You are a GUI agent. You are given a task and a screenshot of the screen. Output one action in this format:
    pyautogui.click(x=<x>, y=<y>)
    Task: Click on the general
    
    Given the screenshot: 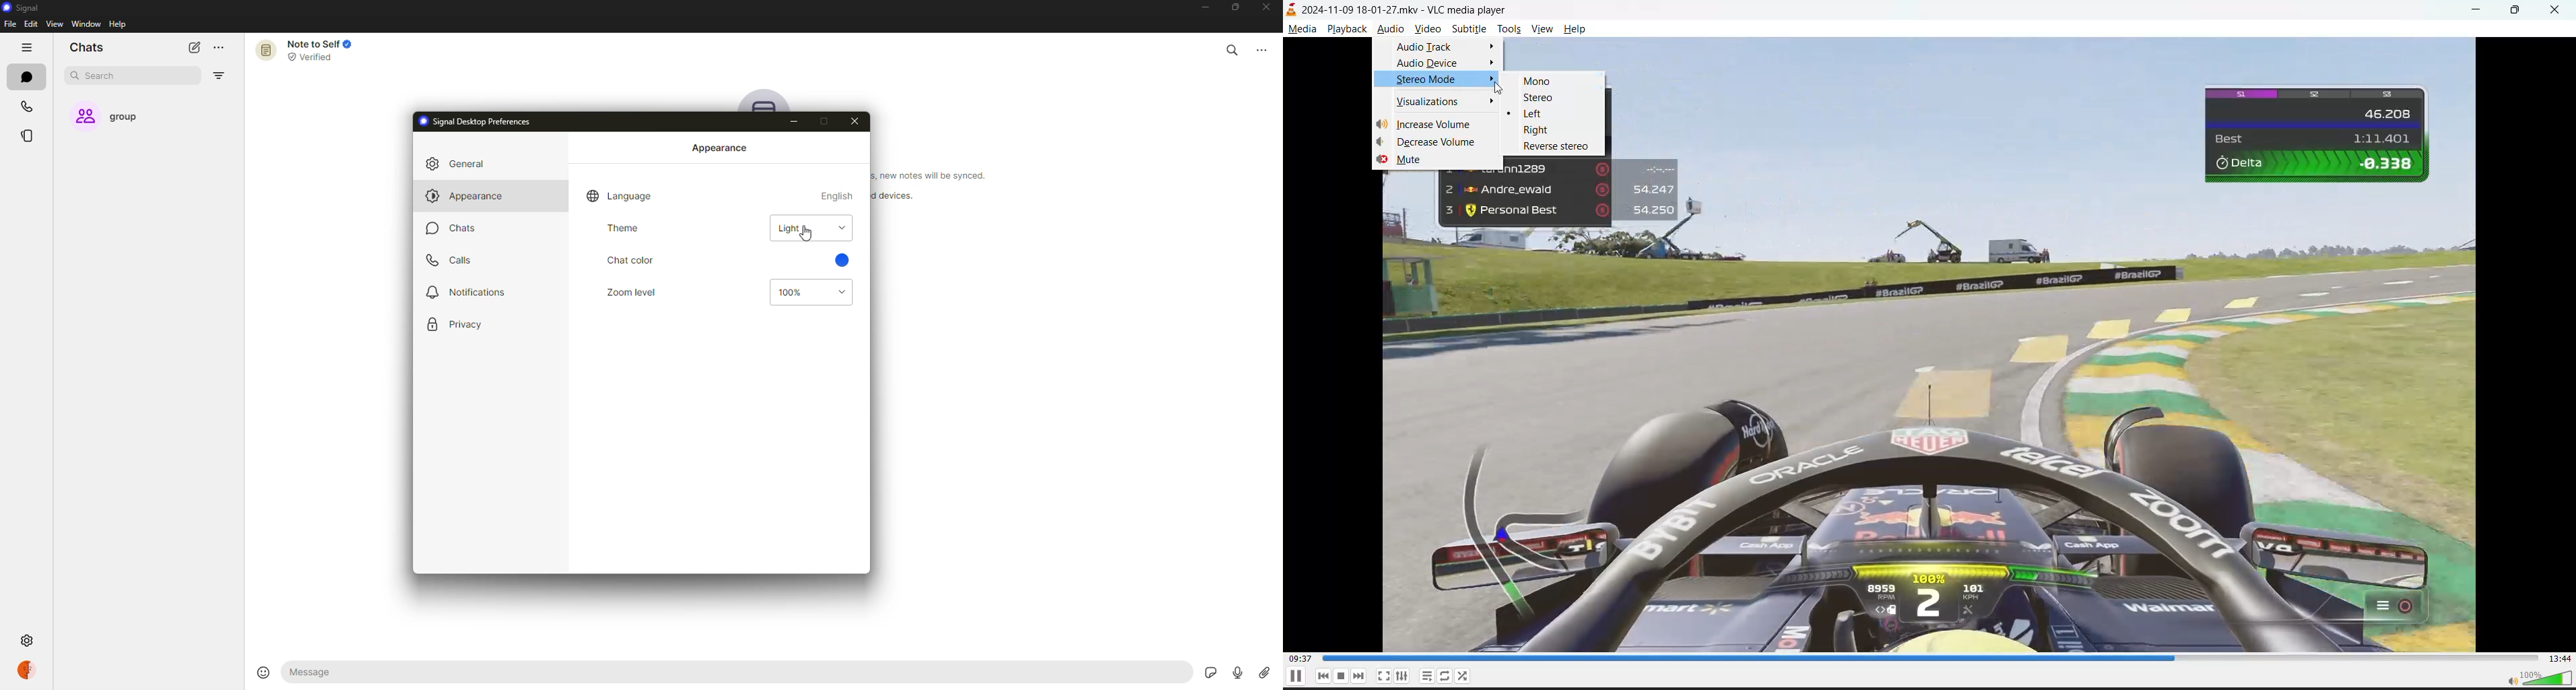 What is the action you would take?
    pyautogui.click(x=461, y=164)
    